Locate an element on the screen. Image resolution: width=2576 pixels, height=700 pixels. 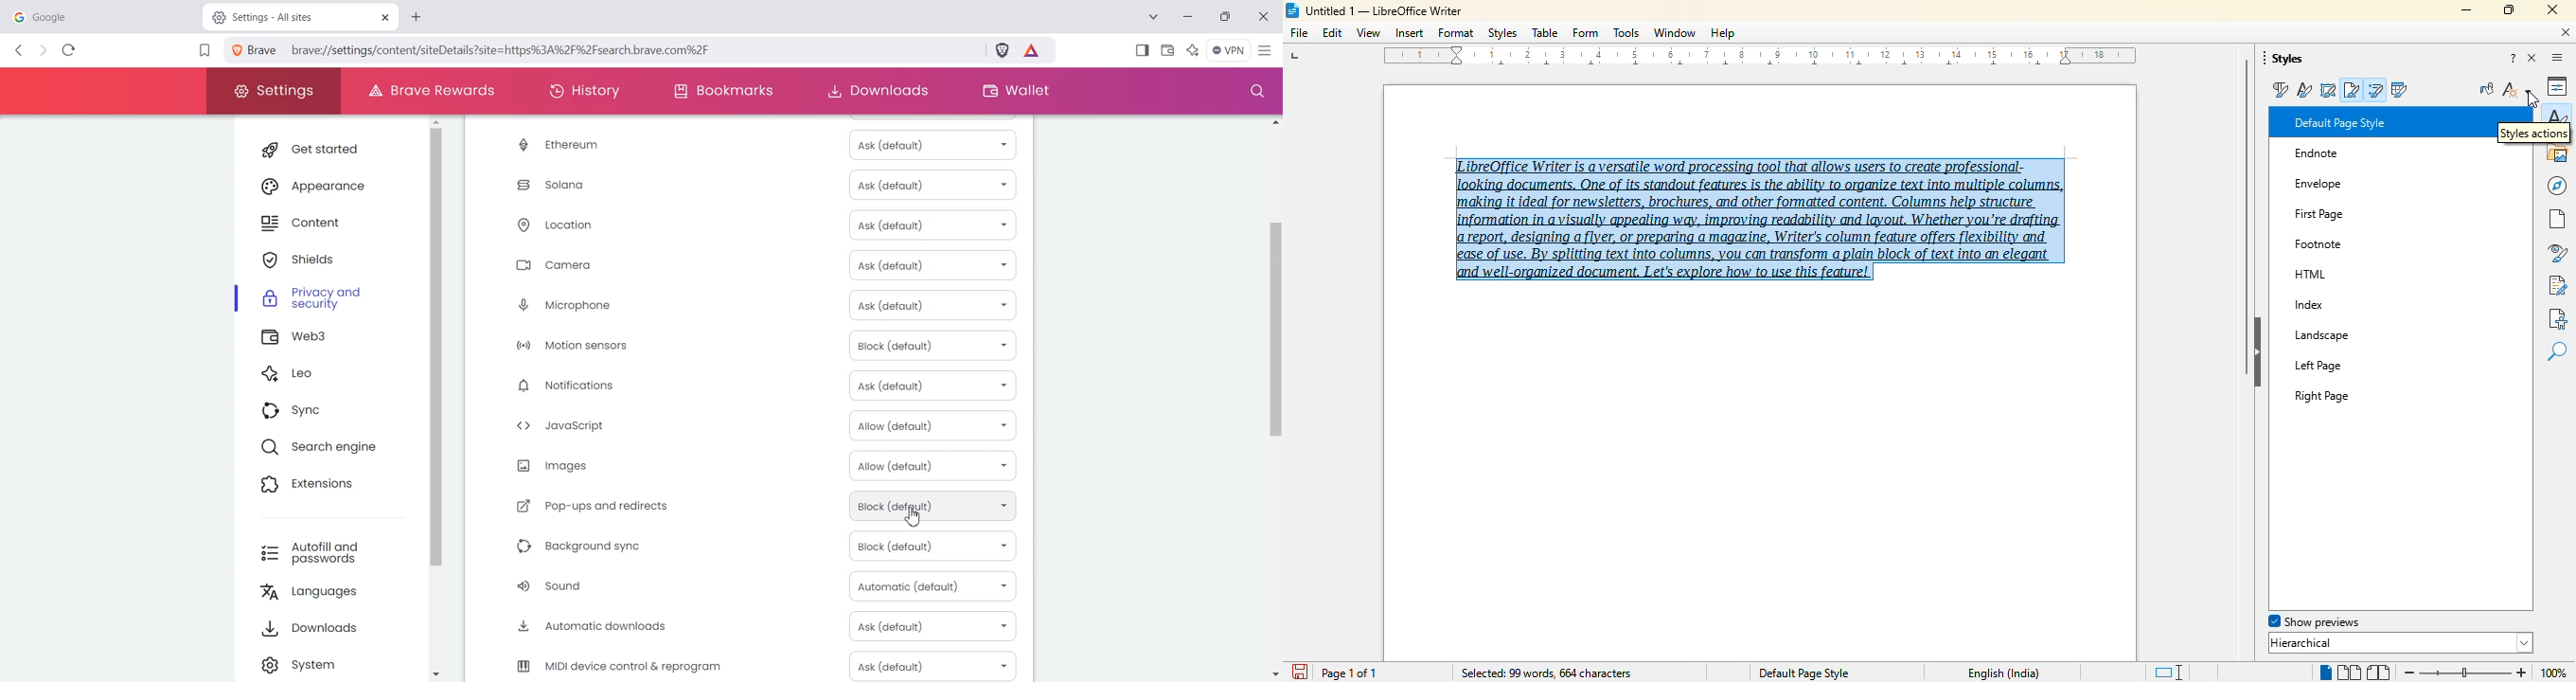
Untitled 1 -- LibreOffice Writer is located at coordinates (1387, 12).